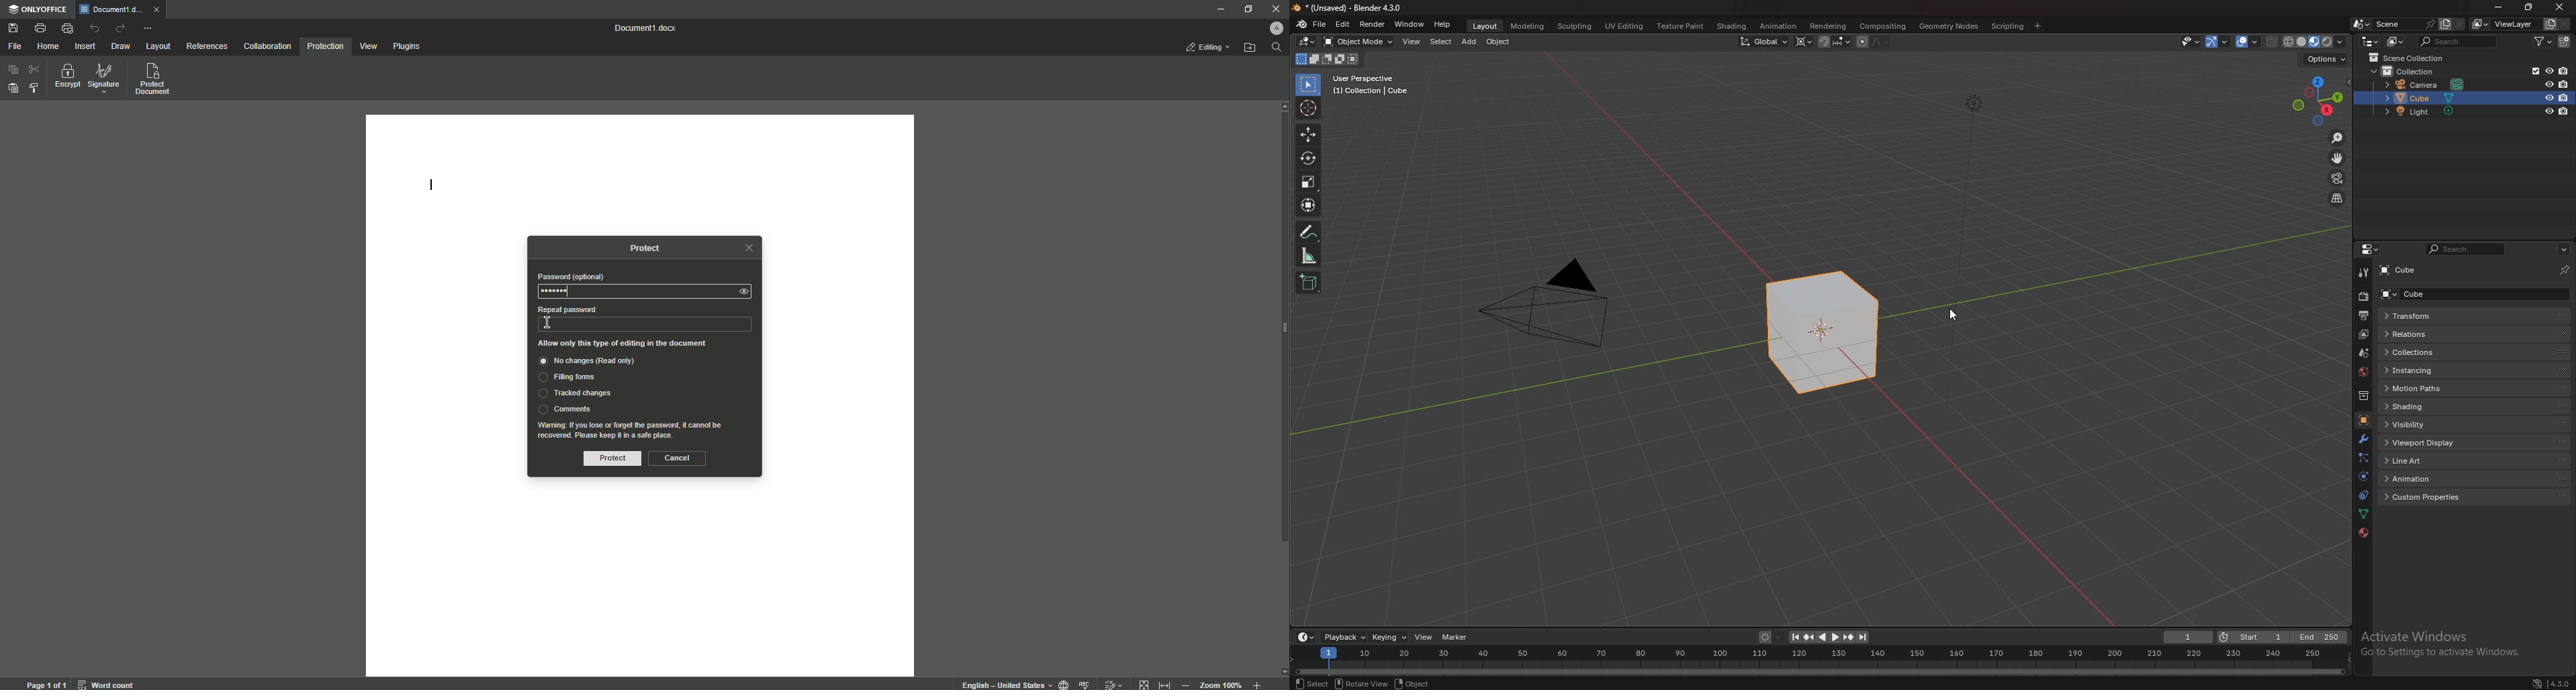 Image resolution: width=2576 pixels, height=700 pixels. What do you see at coordinates (2363, 353) in the screenshot?
I see `scene` at bounding box center [2363, 353].